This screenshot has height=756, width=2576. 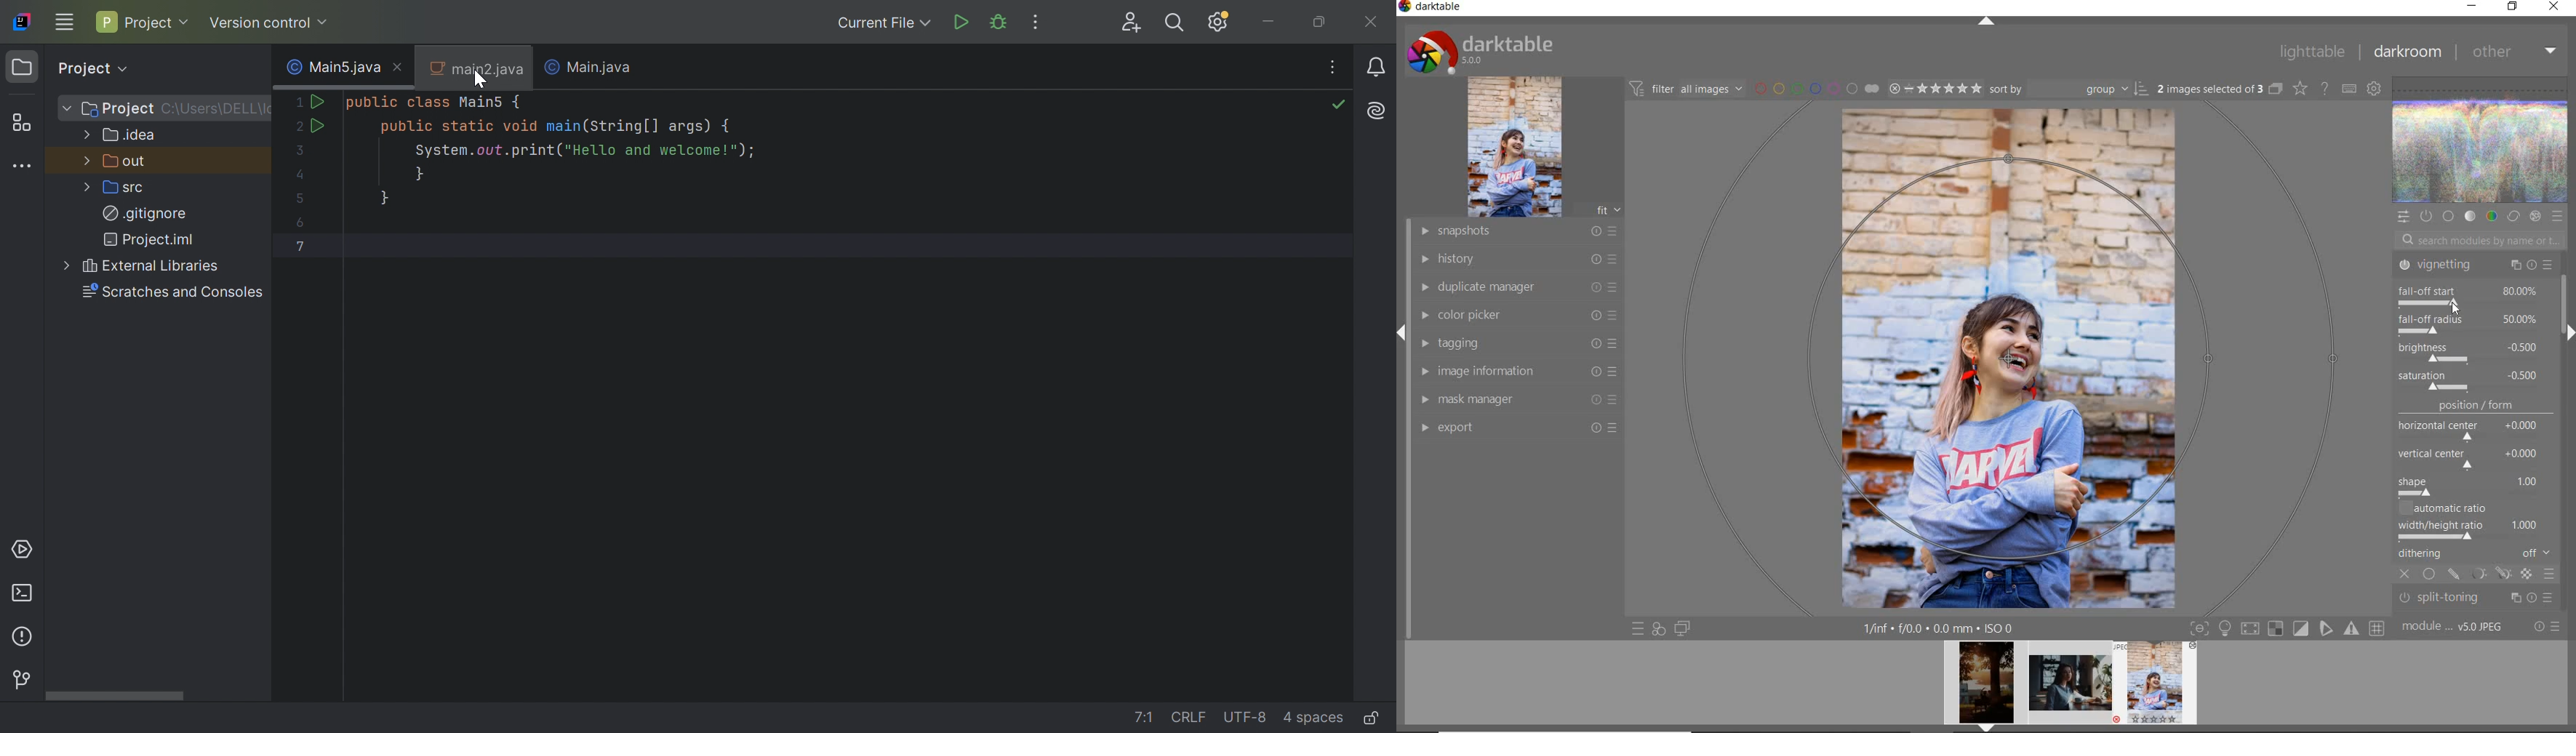 I want to click on position/form, so click(x=2476, y=449).